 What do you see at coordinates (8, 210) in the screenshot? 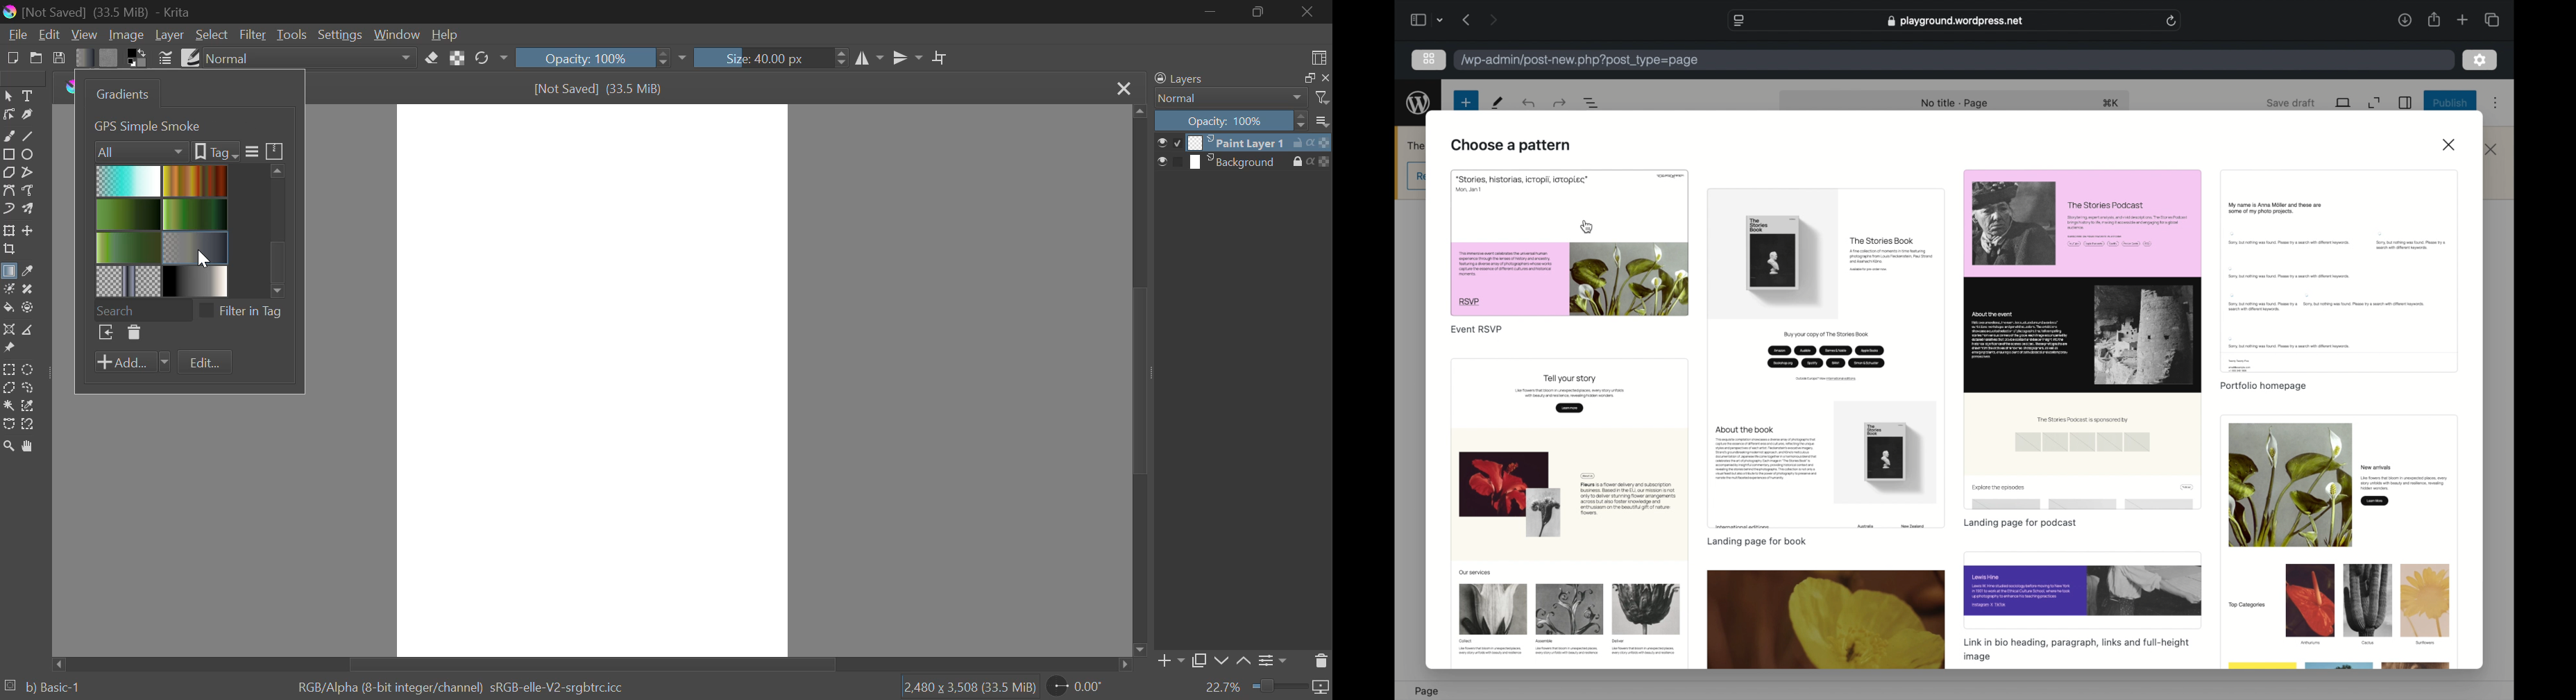
I see `Dynamic Brush Tool` at bounding box center [8, 210].